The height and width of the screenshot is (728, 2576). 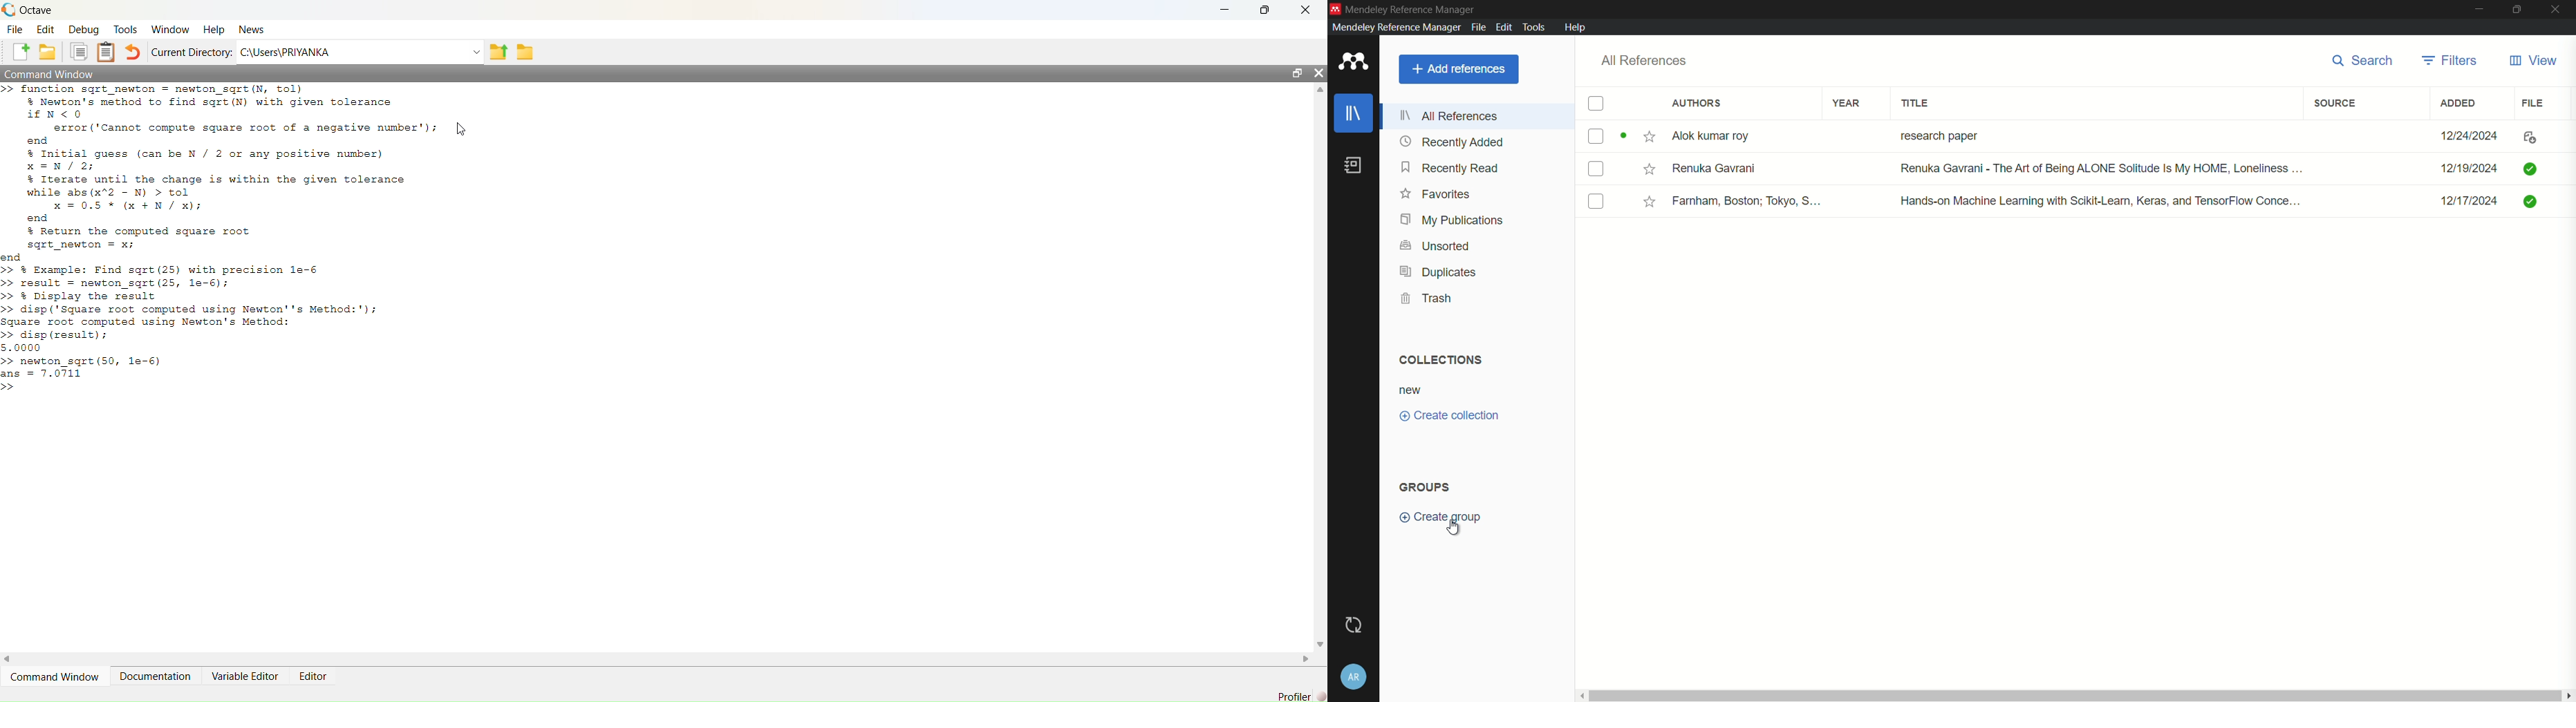 I want to click on title, so click(x=1917, y=103).